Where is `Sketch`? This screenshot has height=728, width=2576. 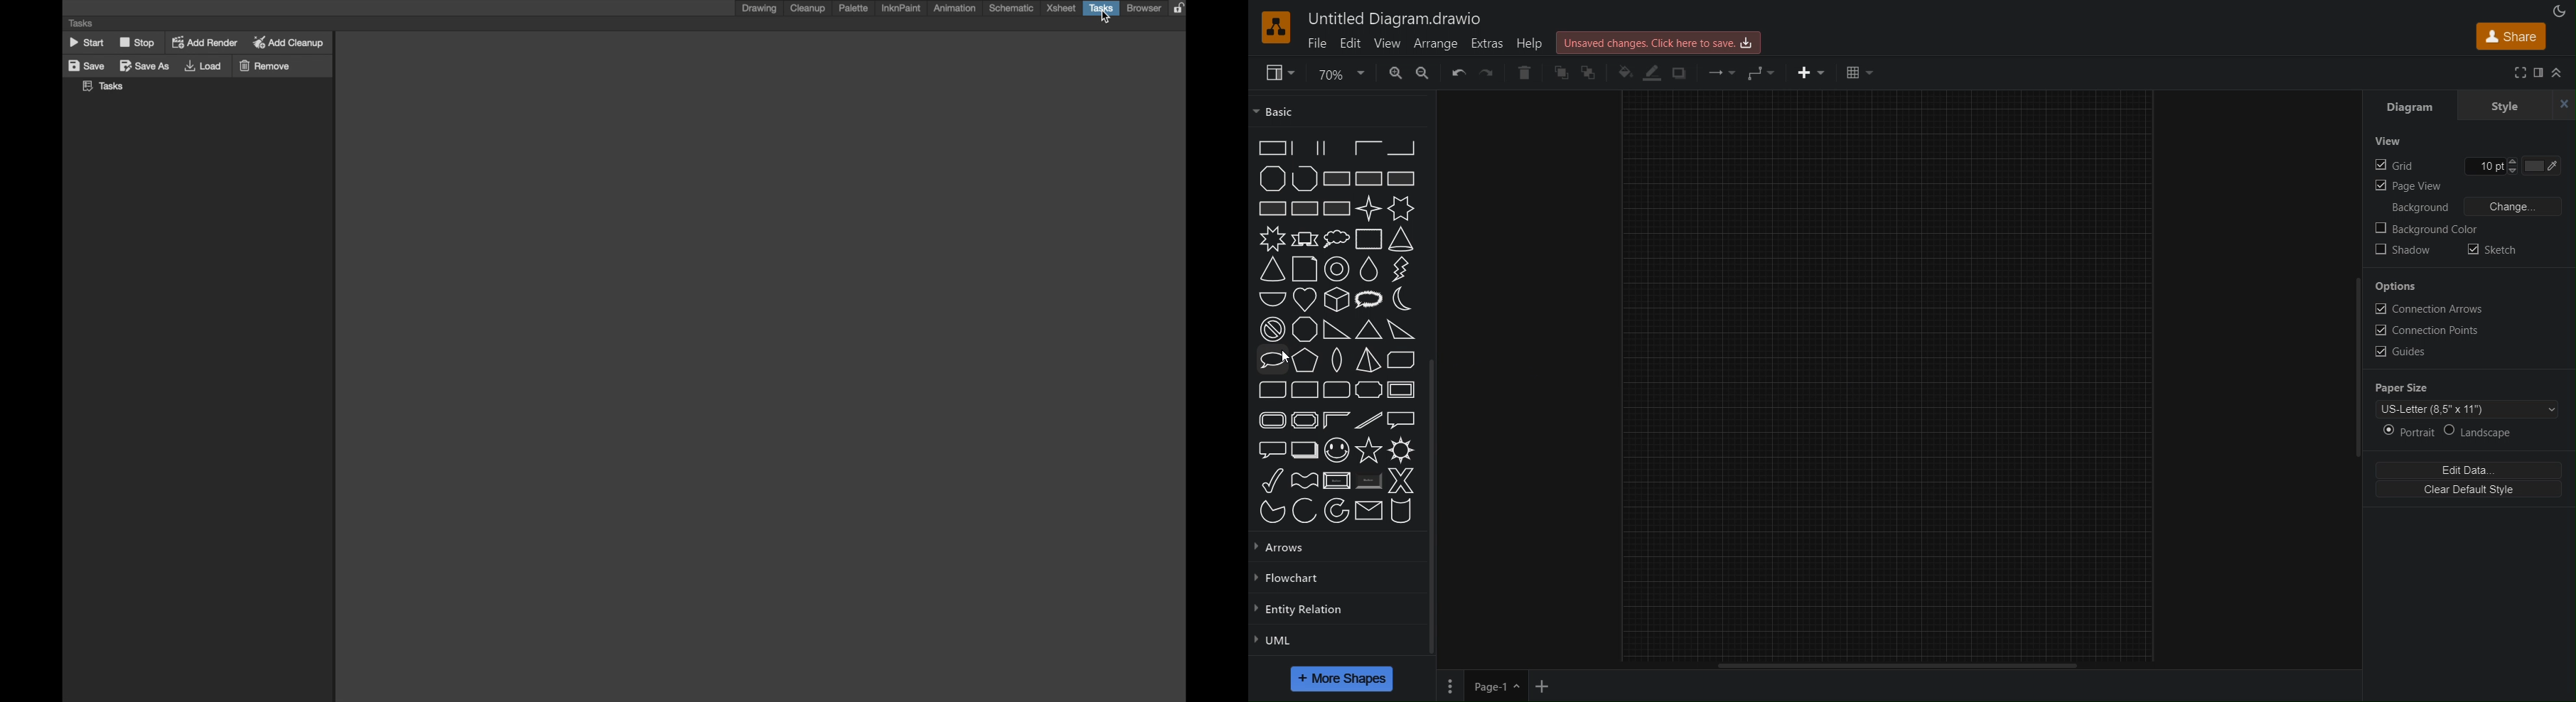
Sketch is located at coordinates (2496, 251).